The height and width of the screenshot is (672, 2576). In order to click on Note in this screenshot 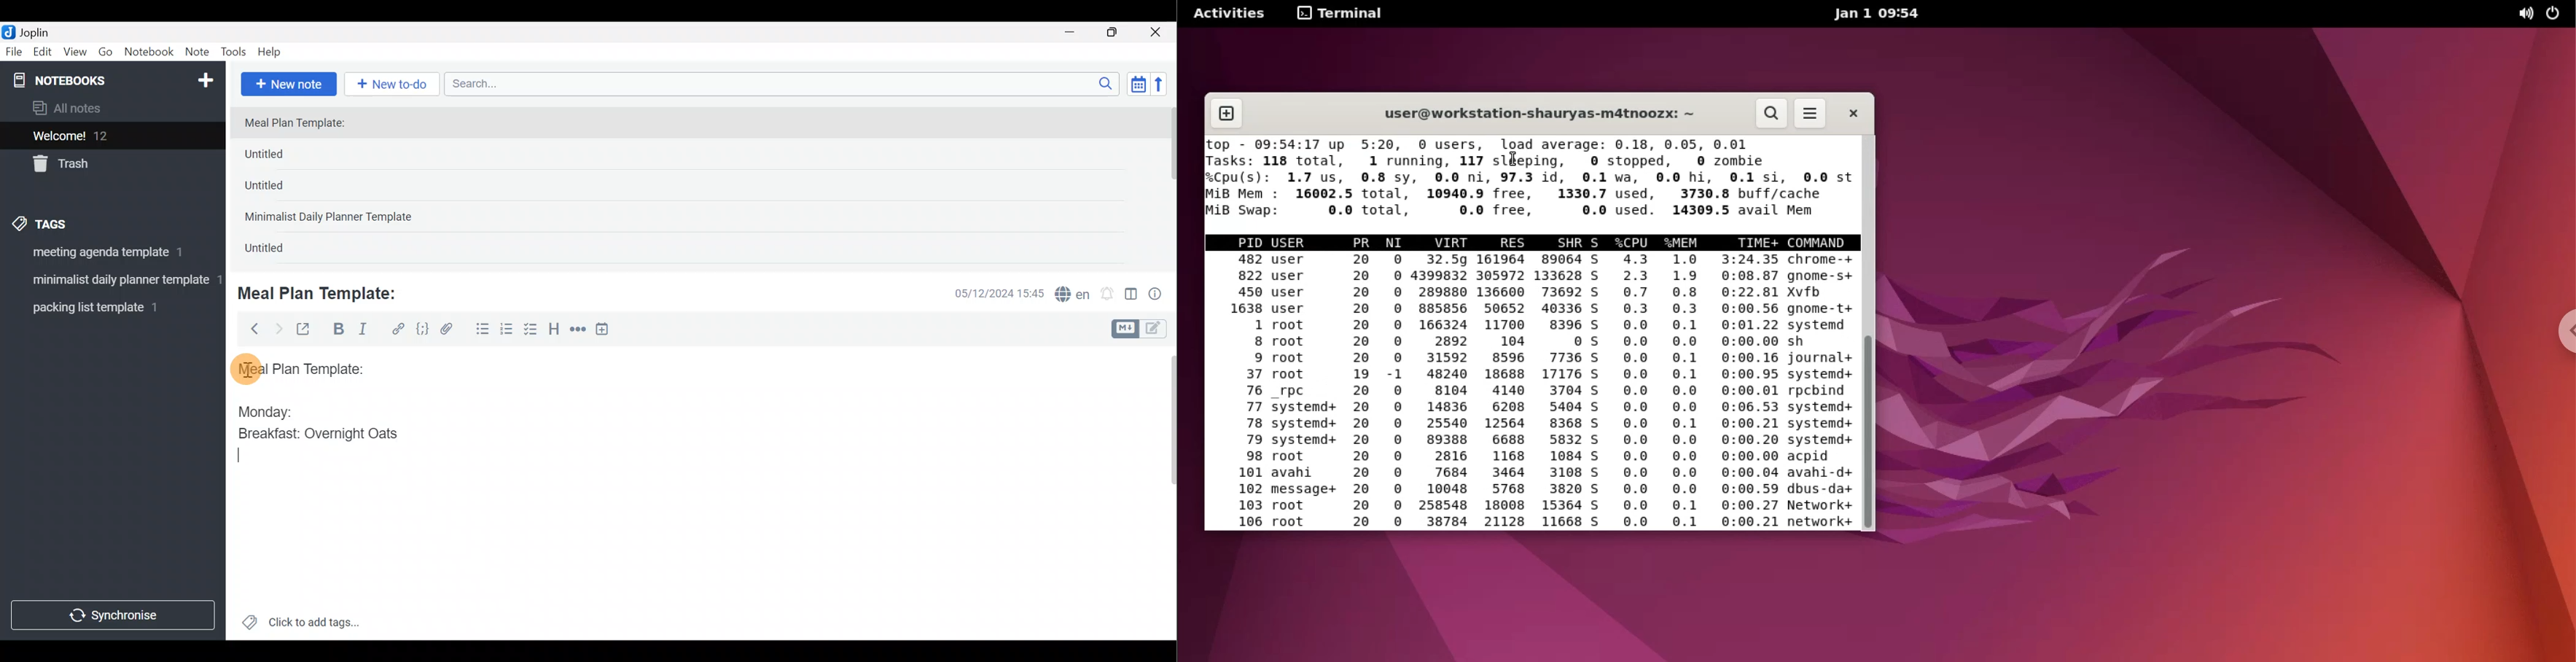, I will do `click(200, 53)`.